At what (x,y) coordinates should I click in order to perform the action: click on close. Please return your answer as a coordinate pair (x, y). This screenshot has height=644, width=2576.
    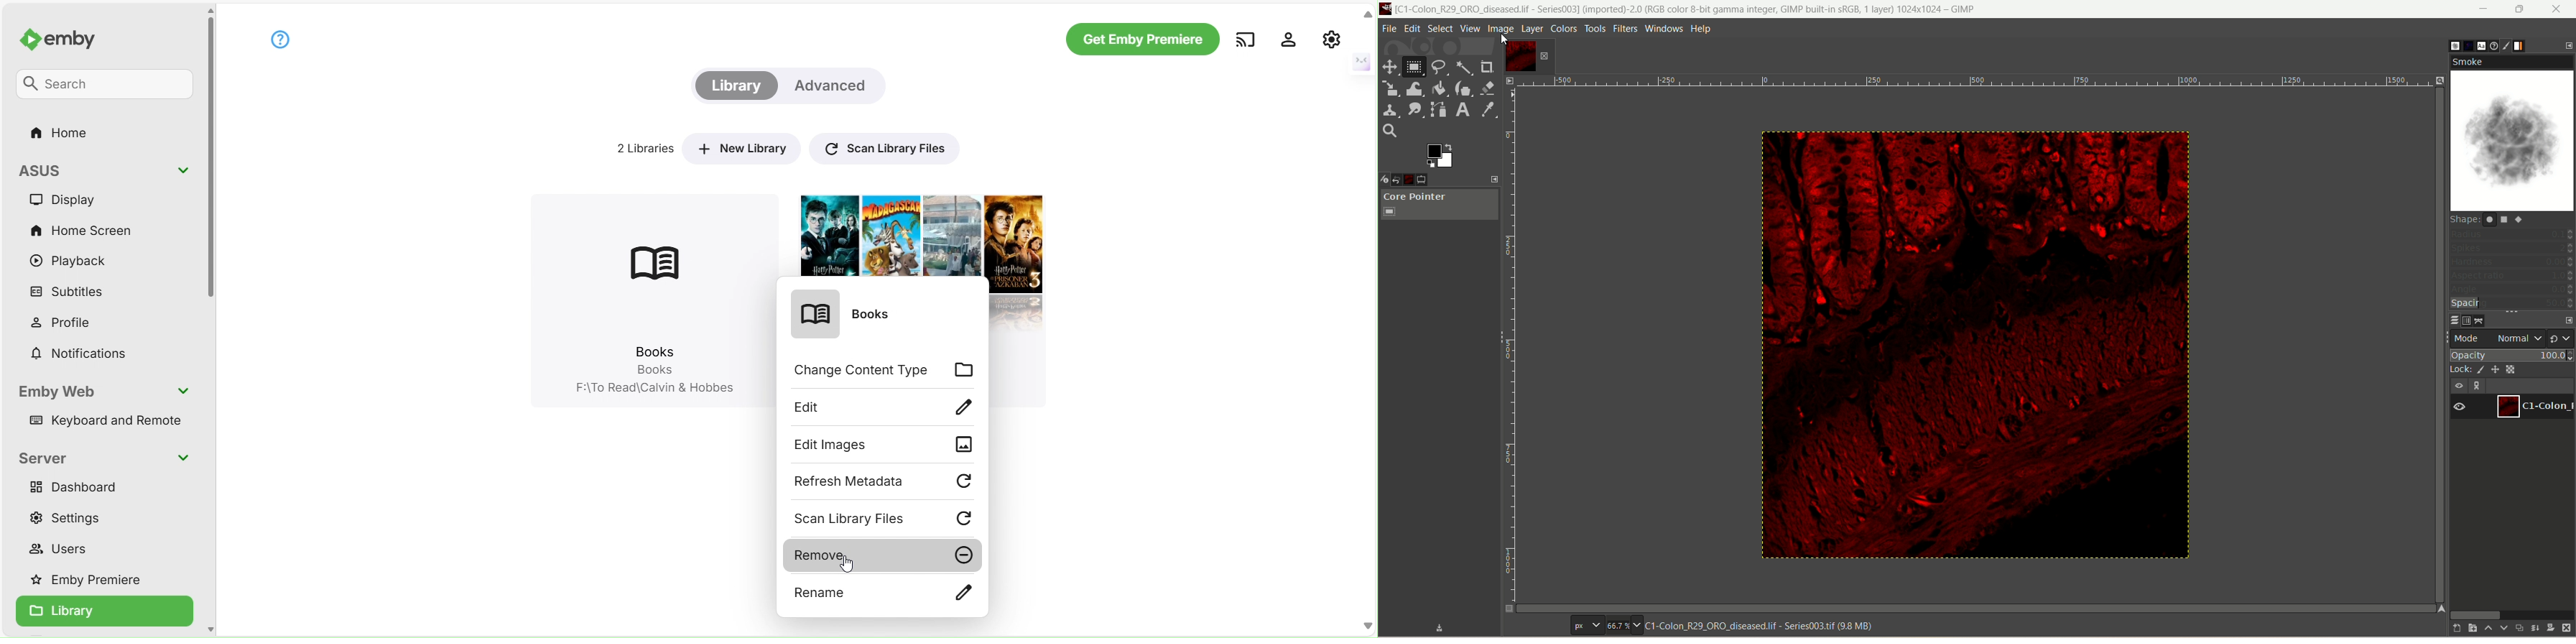
    Looking at the image, I should click on (2562, 8).